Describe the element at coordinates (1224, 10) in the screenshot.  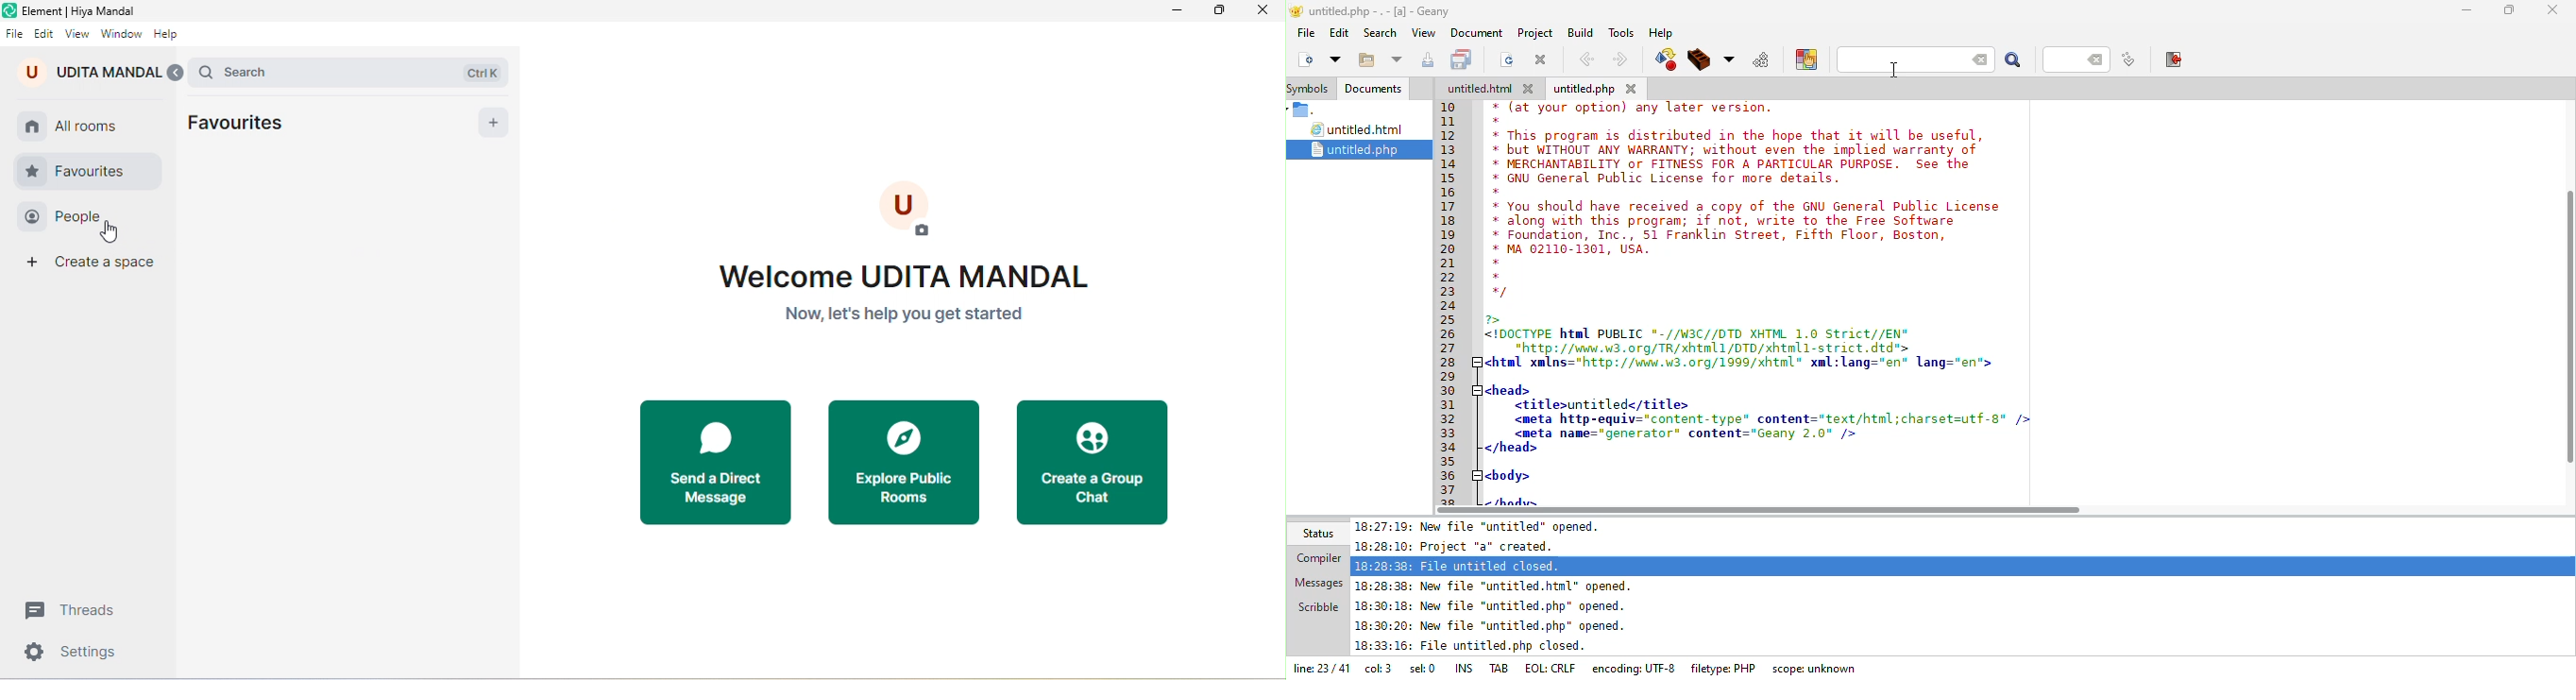
I see `maximize` at that location.